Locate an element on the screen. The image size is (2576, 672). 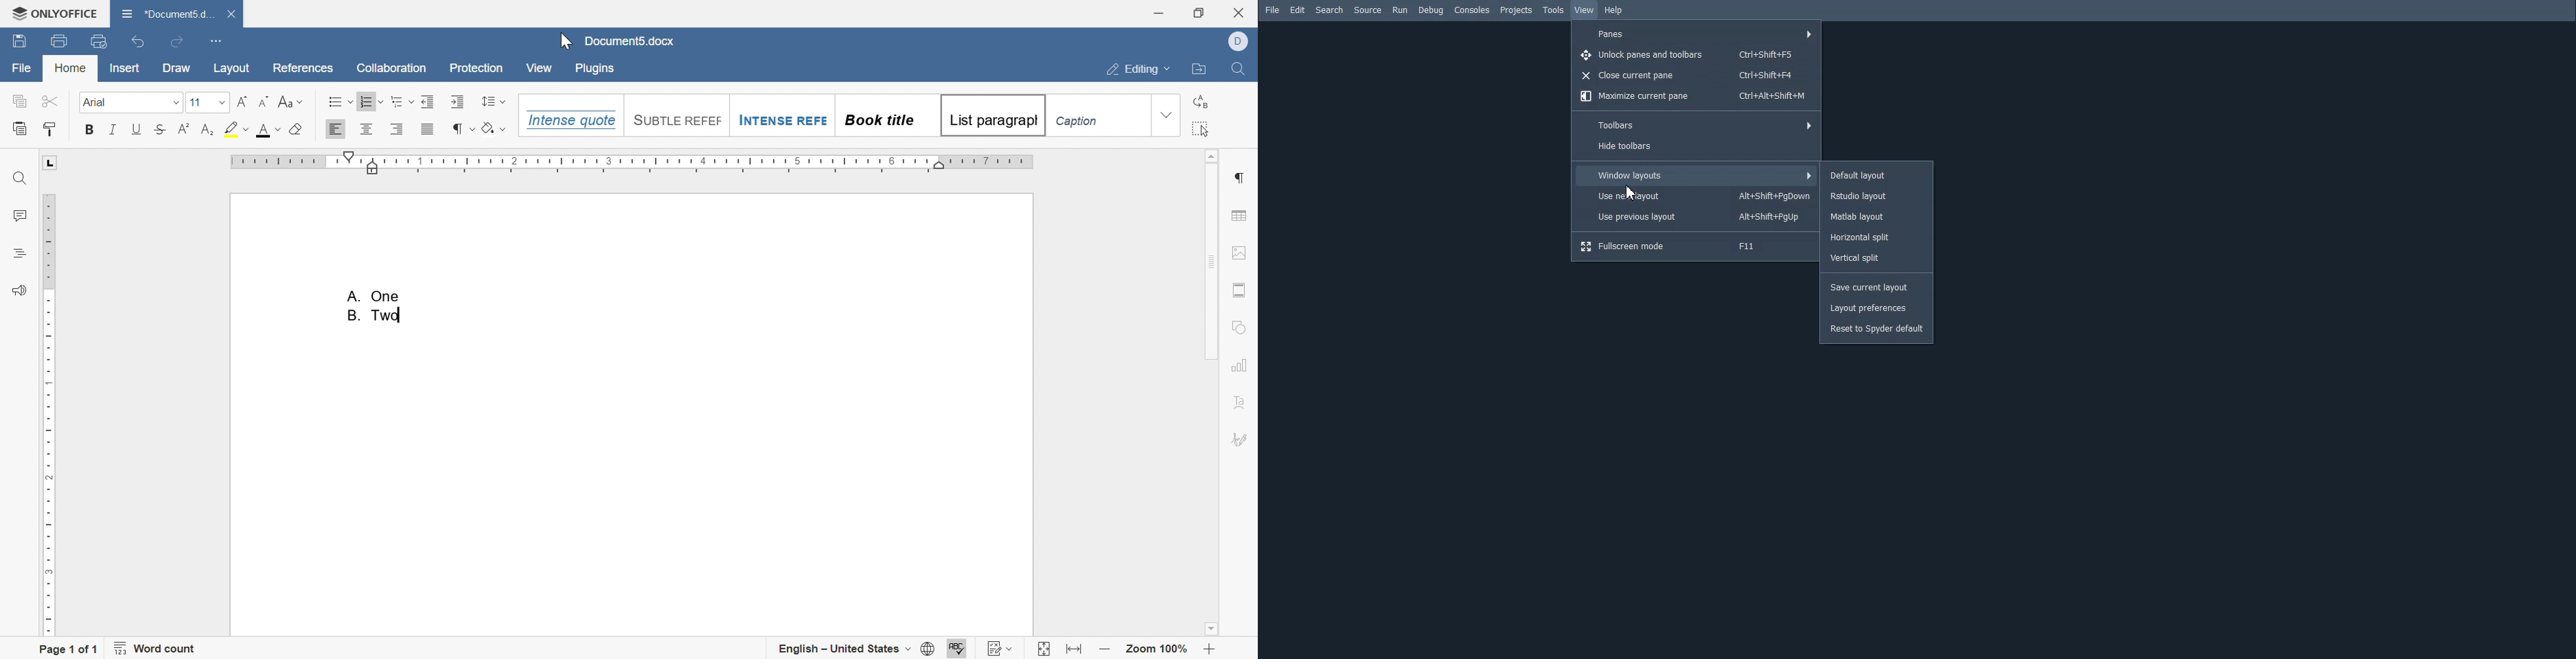
zoom out is located at coordinates (1107, 649).